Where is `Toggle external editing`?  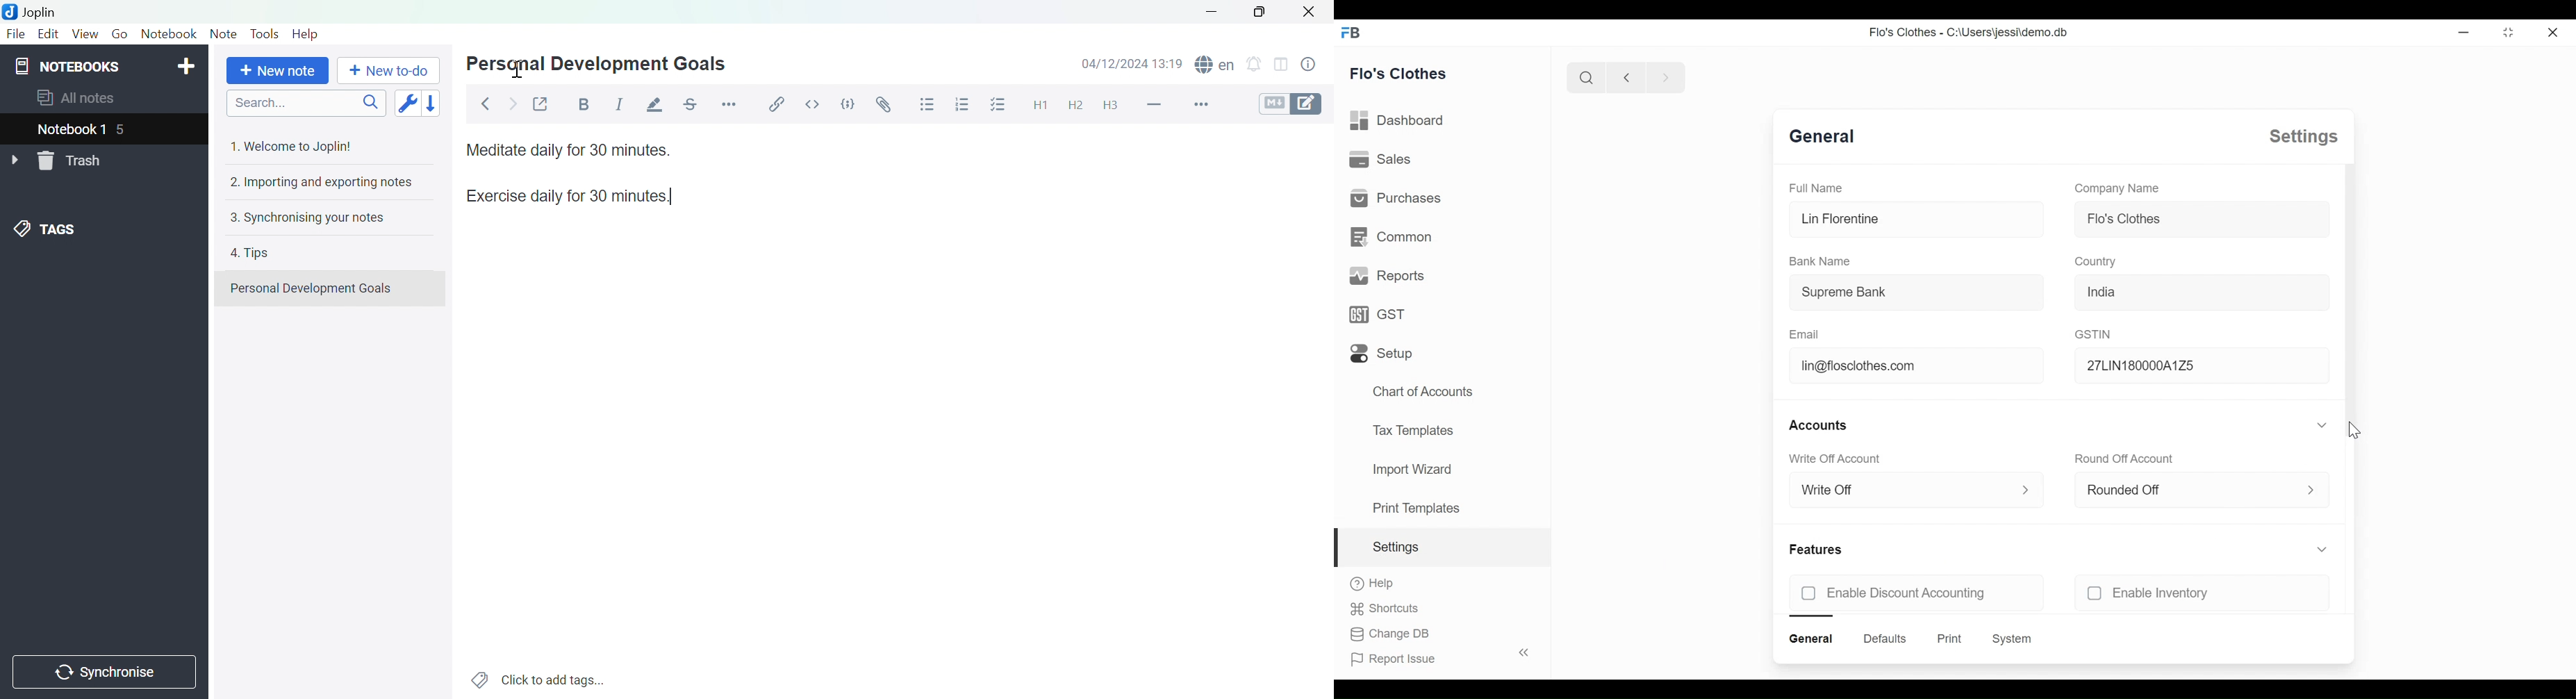
Toggle external editing is located at coordinates (541, 103).